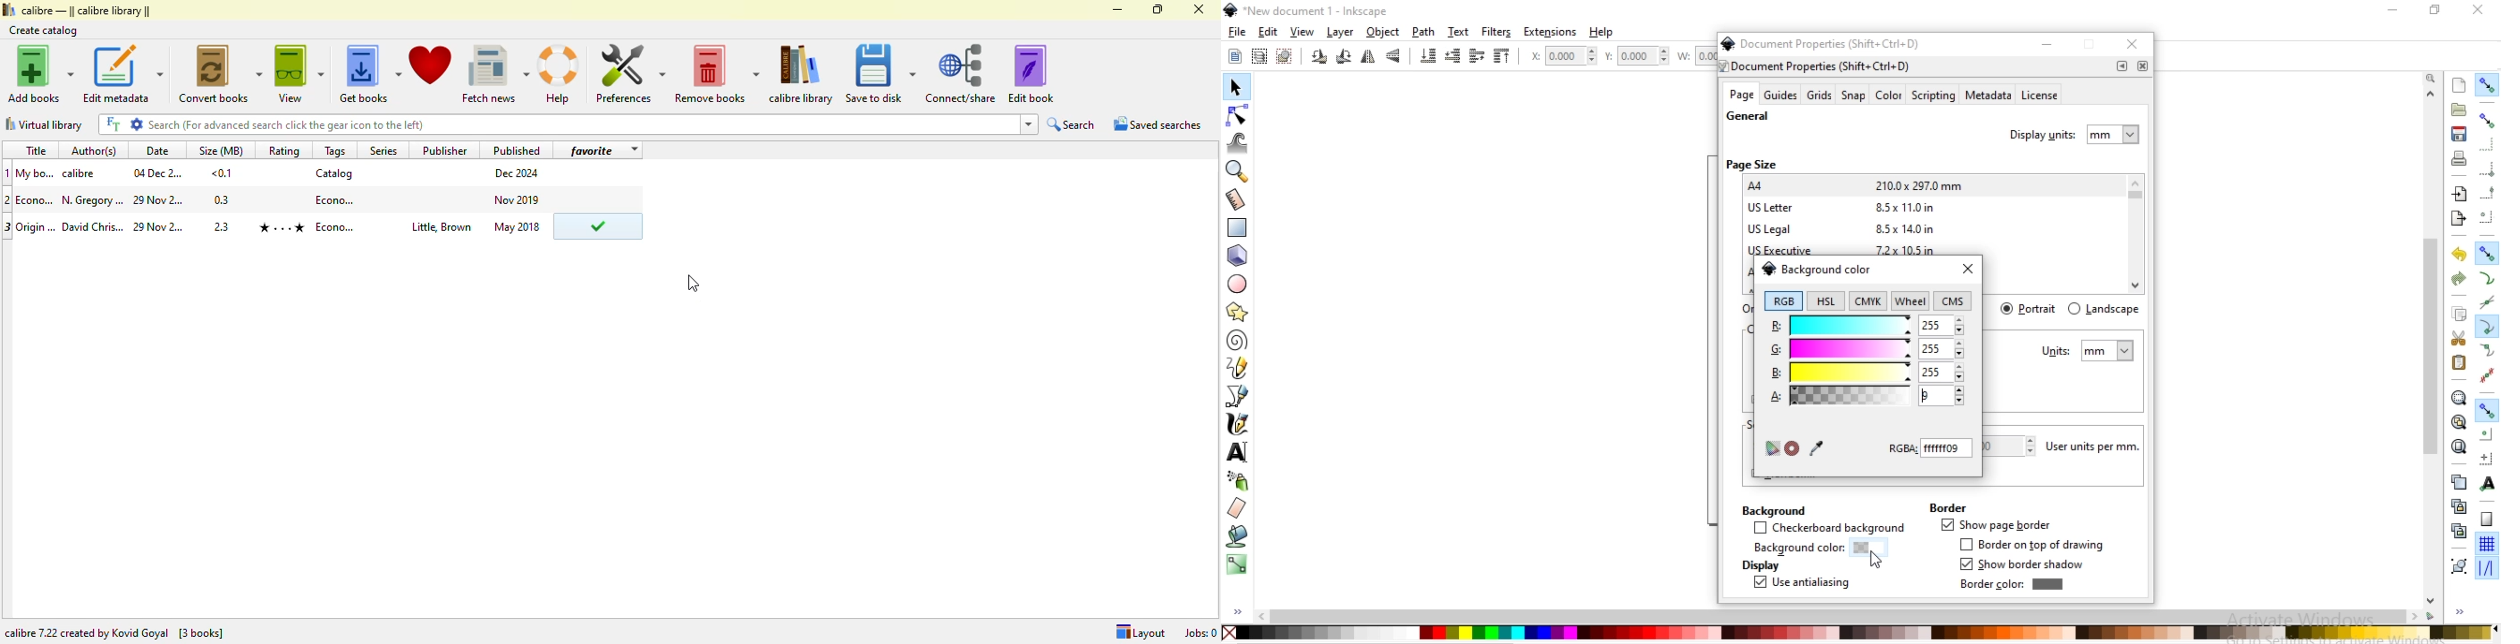 This screenshot has height=644, width=2520. What do you see at coordinates (123, 73) in the screenshot?
I see `edit metadata` at bounding box center [123, 73].